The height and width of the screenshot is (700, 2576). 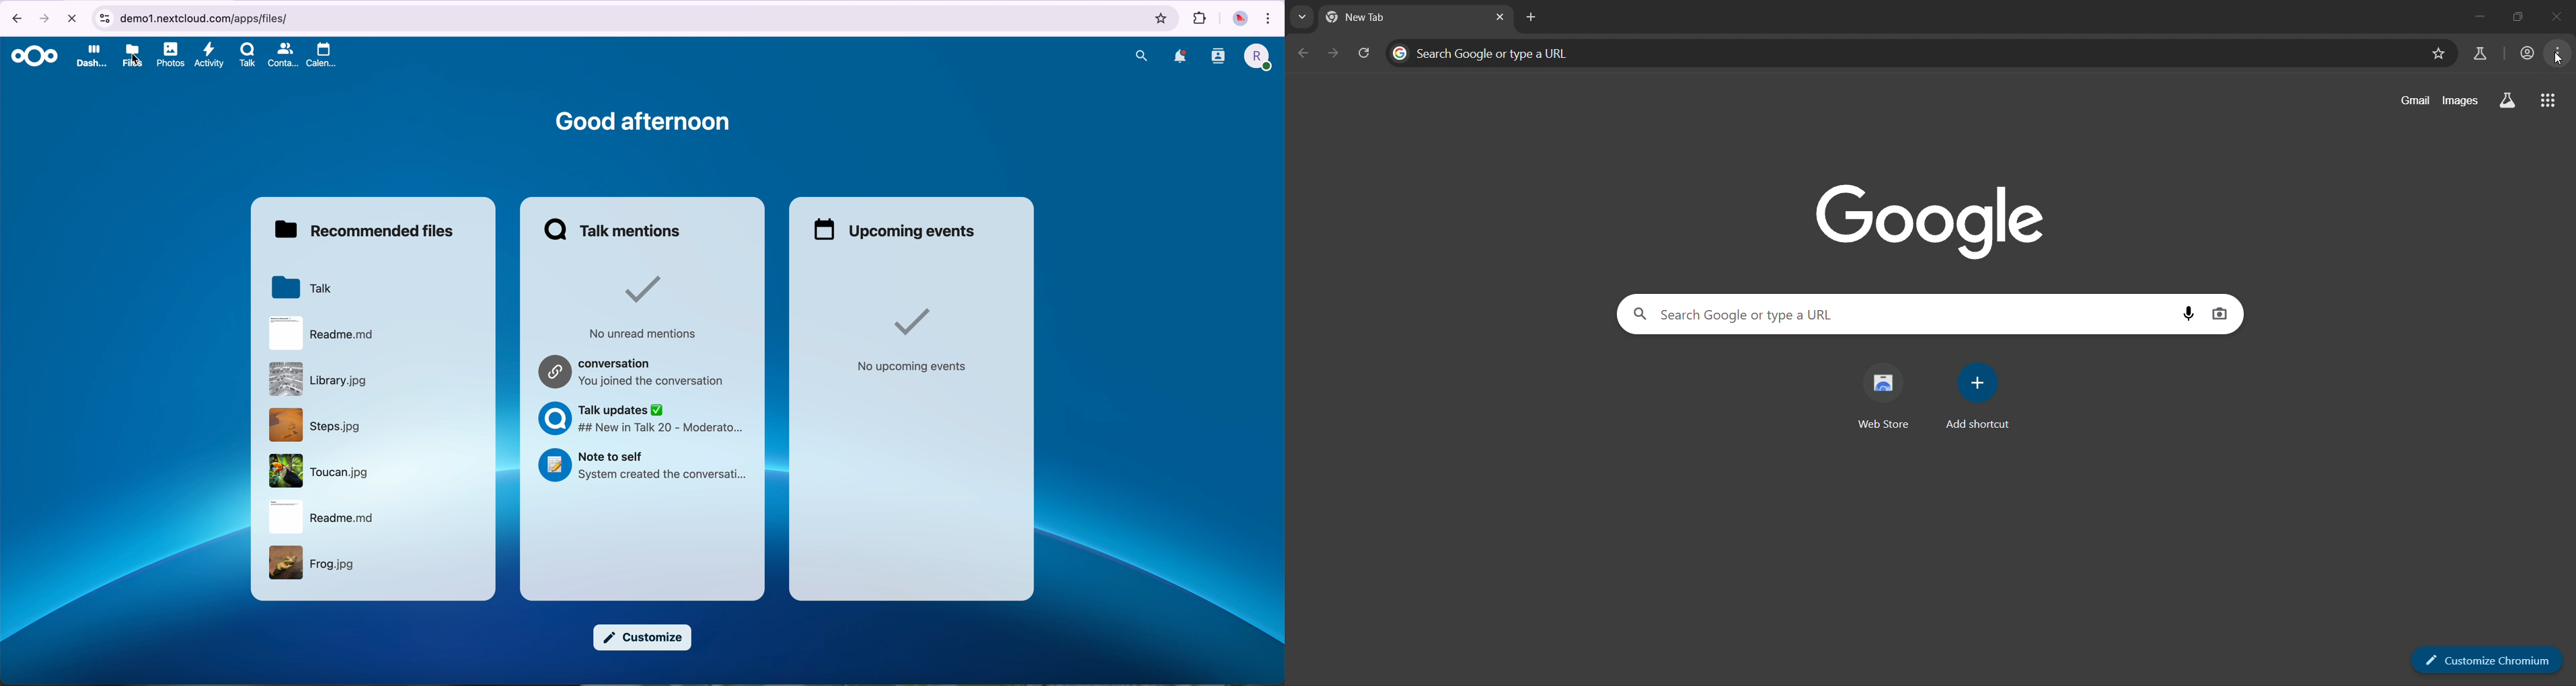 What do you see at coordinates (2547, 102) in the screenshot?
I see `google apps` at bounding box center [2547, 102].